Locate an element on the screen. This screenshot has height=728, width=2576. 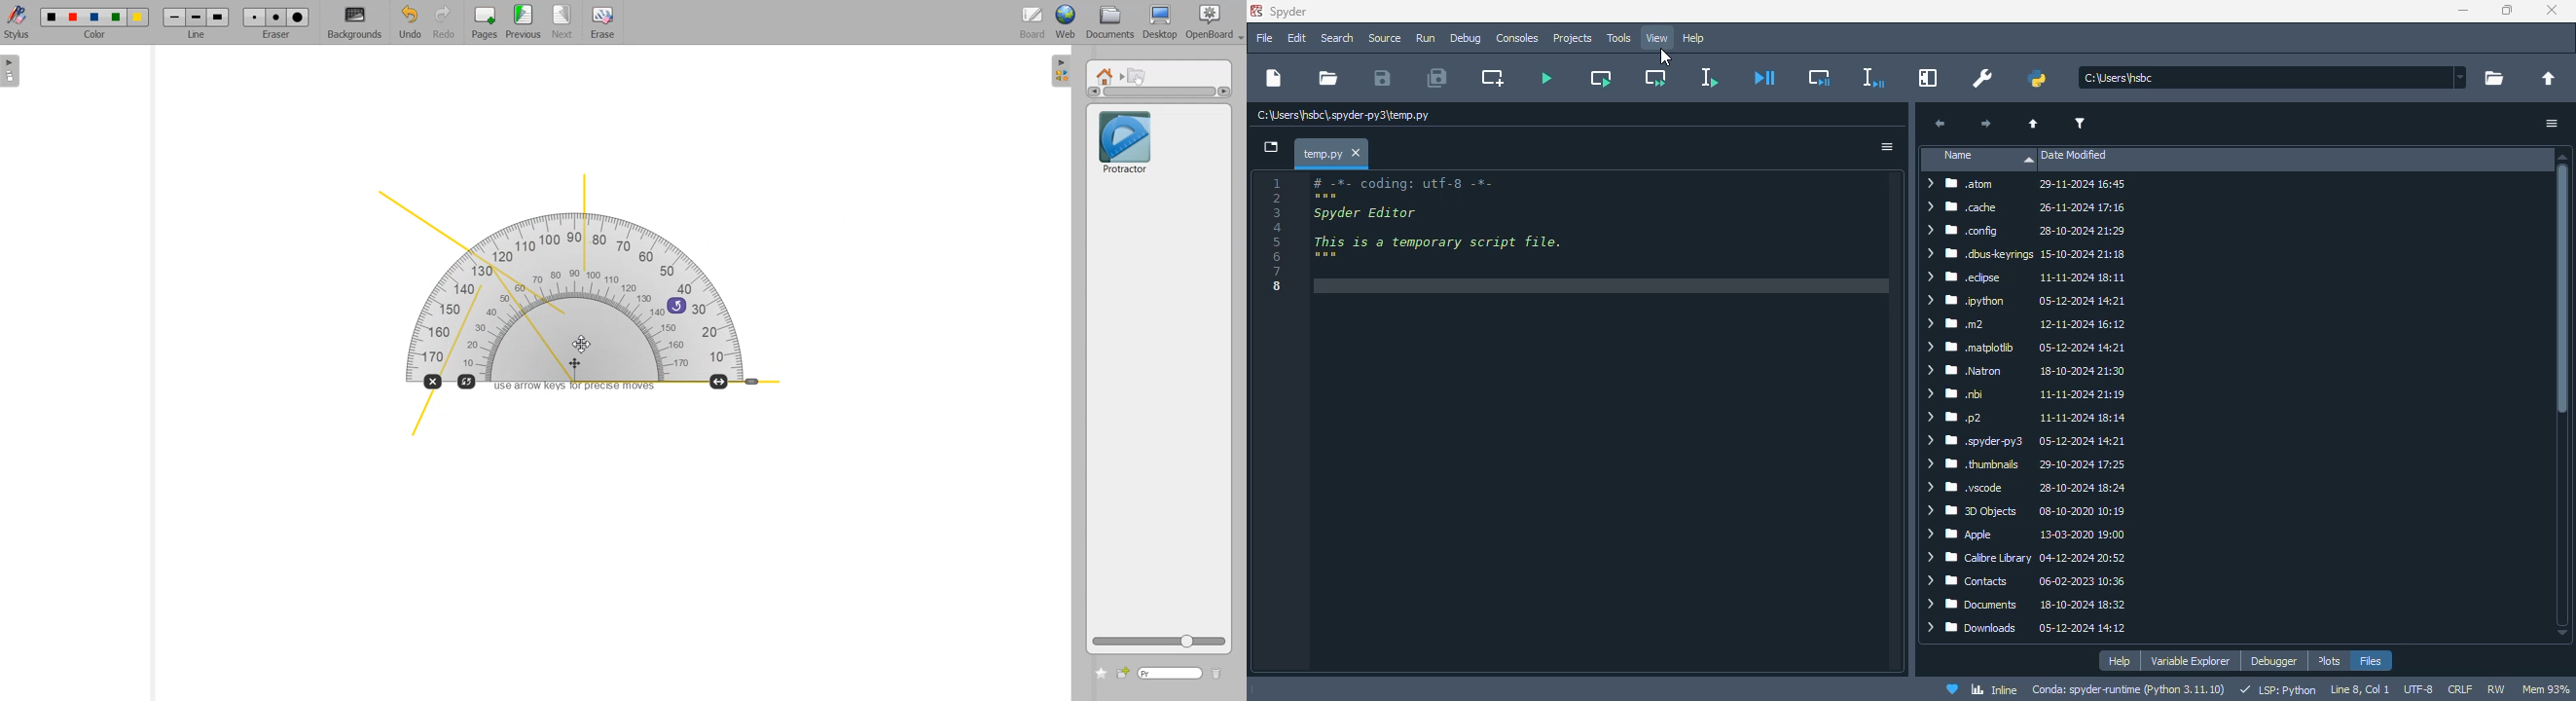
-matplotib is located at coordinates (2026, 346).